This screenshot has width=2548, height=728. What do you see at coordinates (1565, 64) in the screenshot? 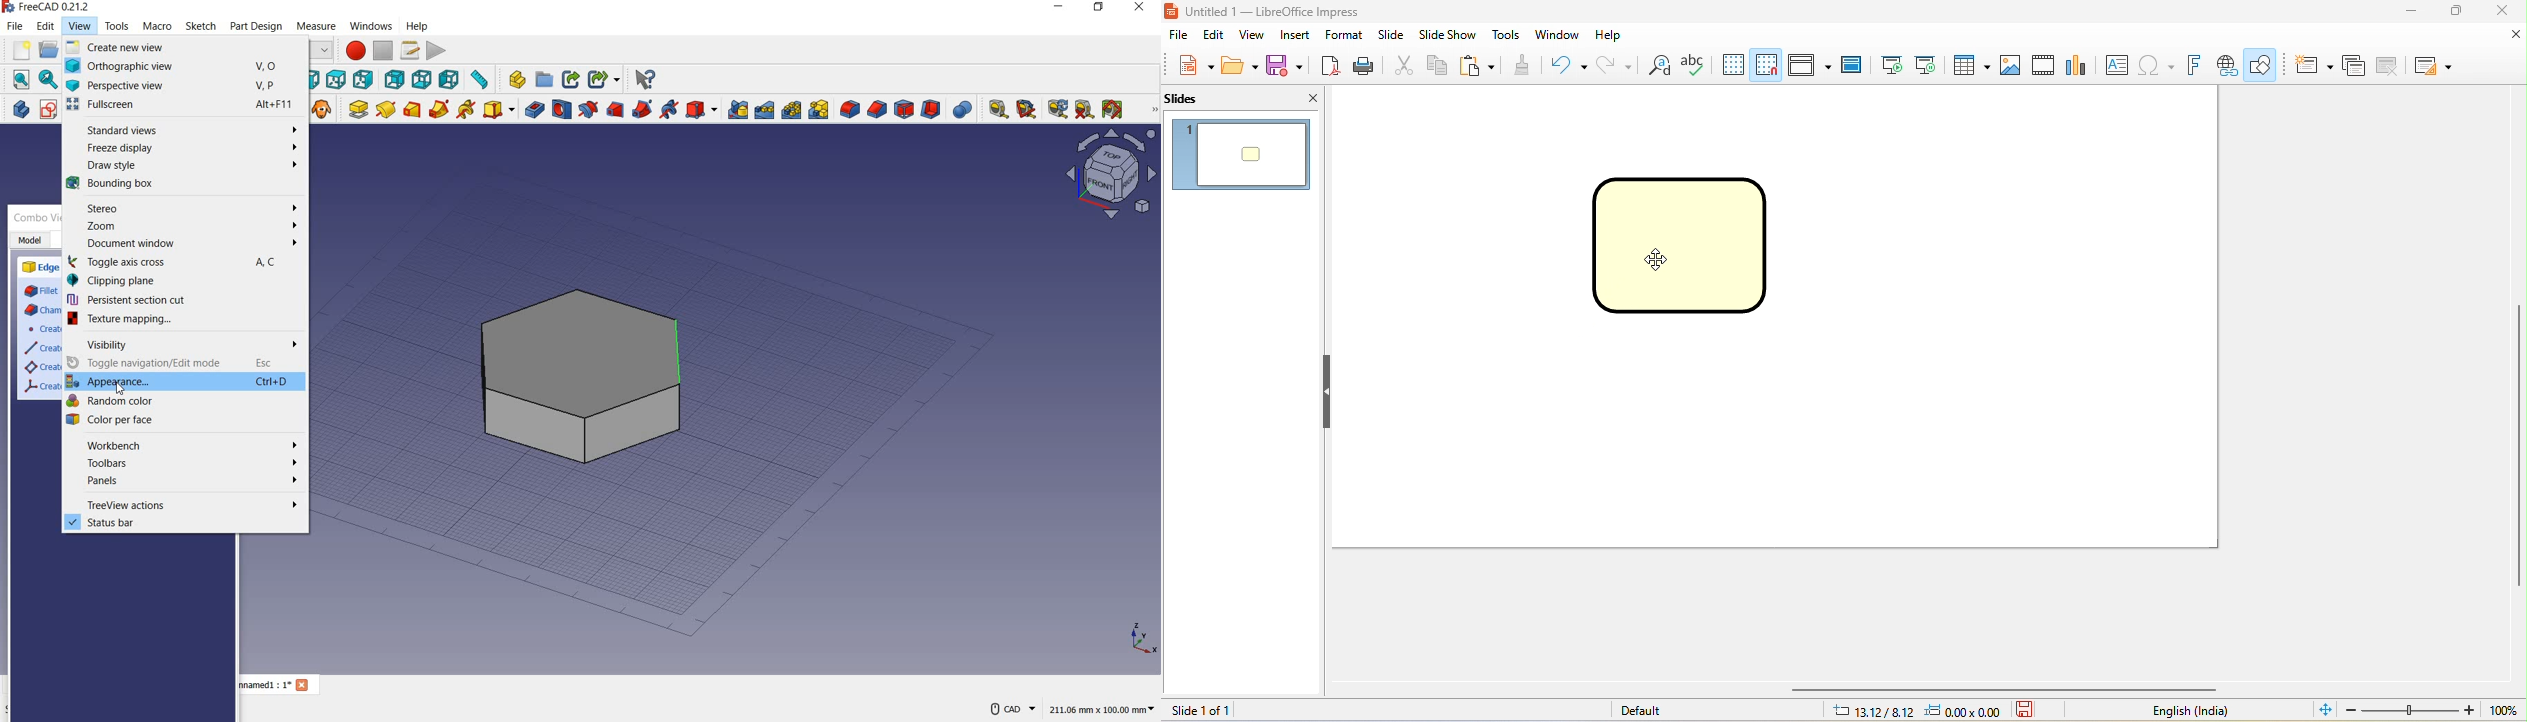
I see `undo` at bounding box center [1565, 64].